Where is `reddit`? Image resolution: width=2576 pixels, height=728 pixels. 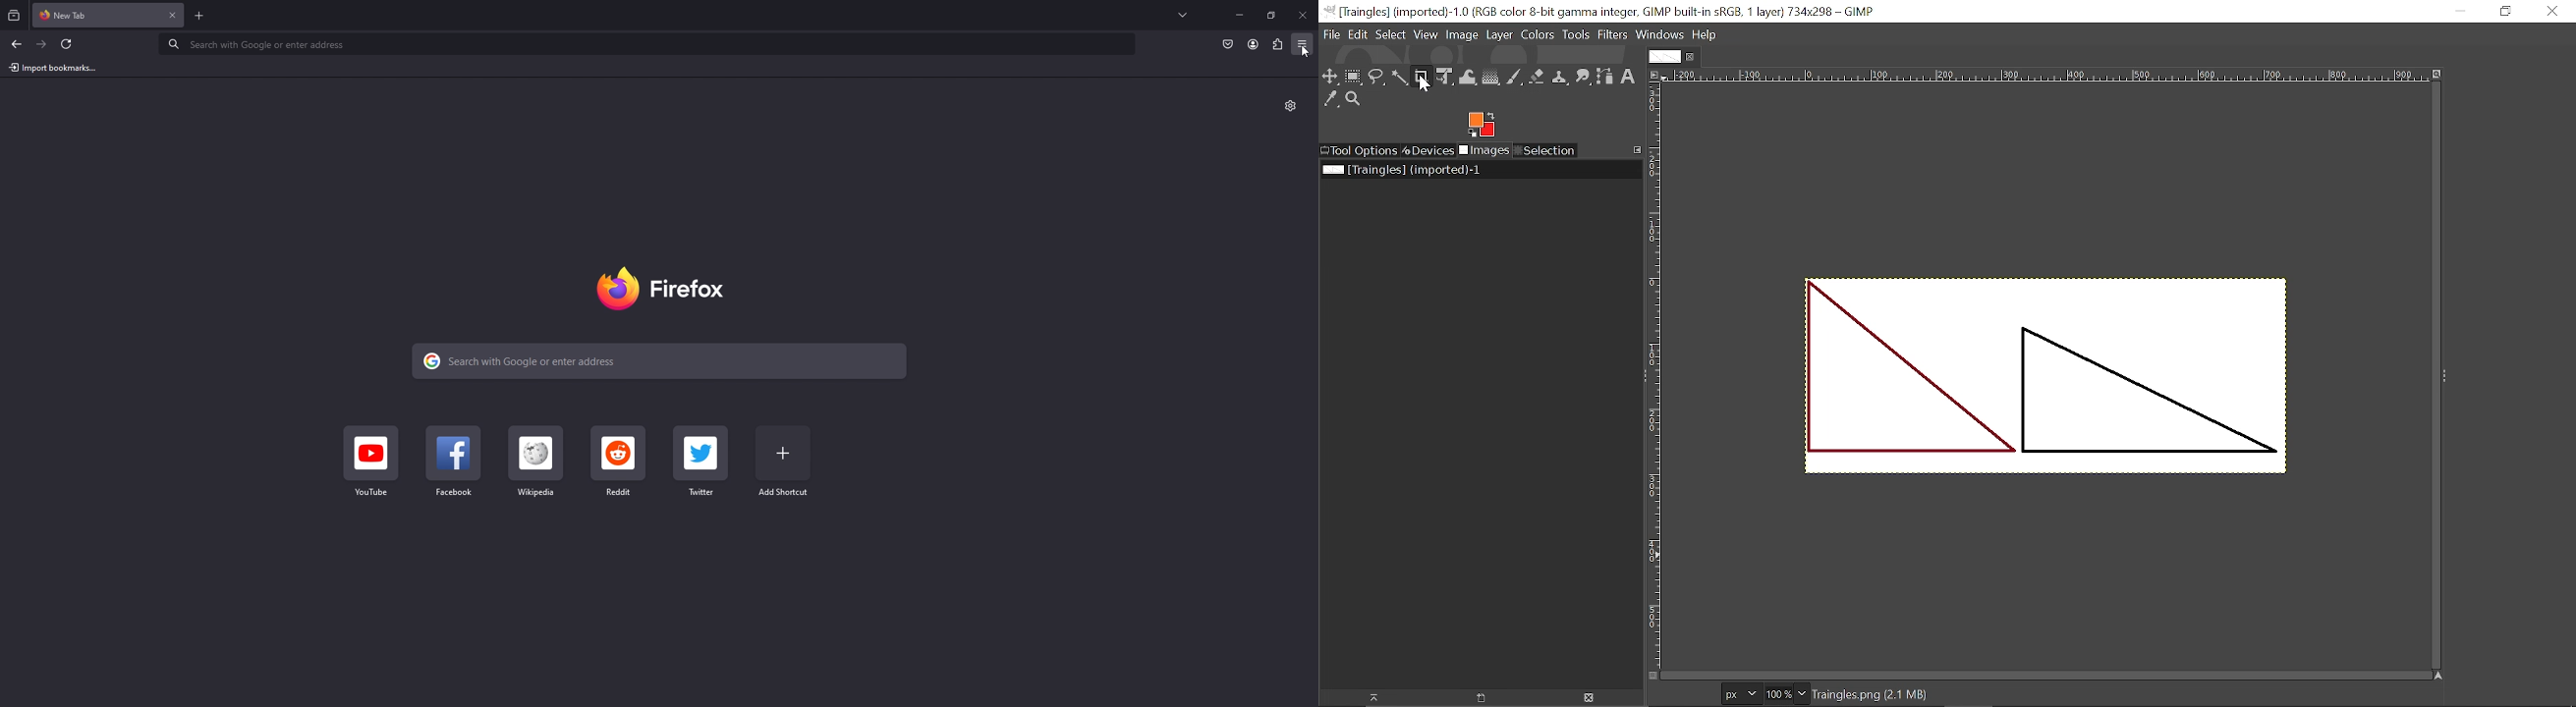 reddit is located at coordinates (619, 462).